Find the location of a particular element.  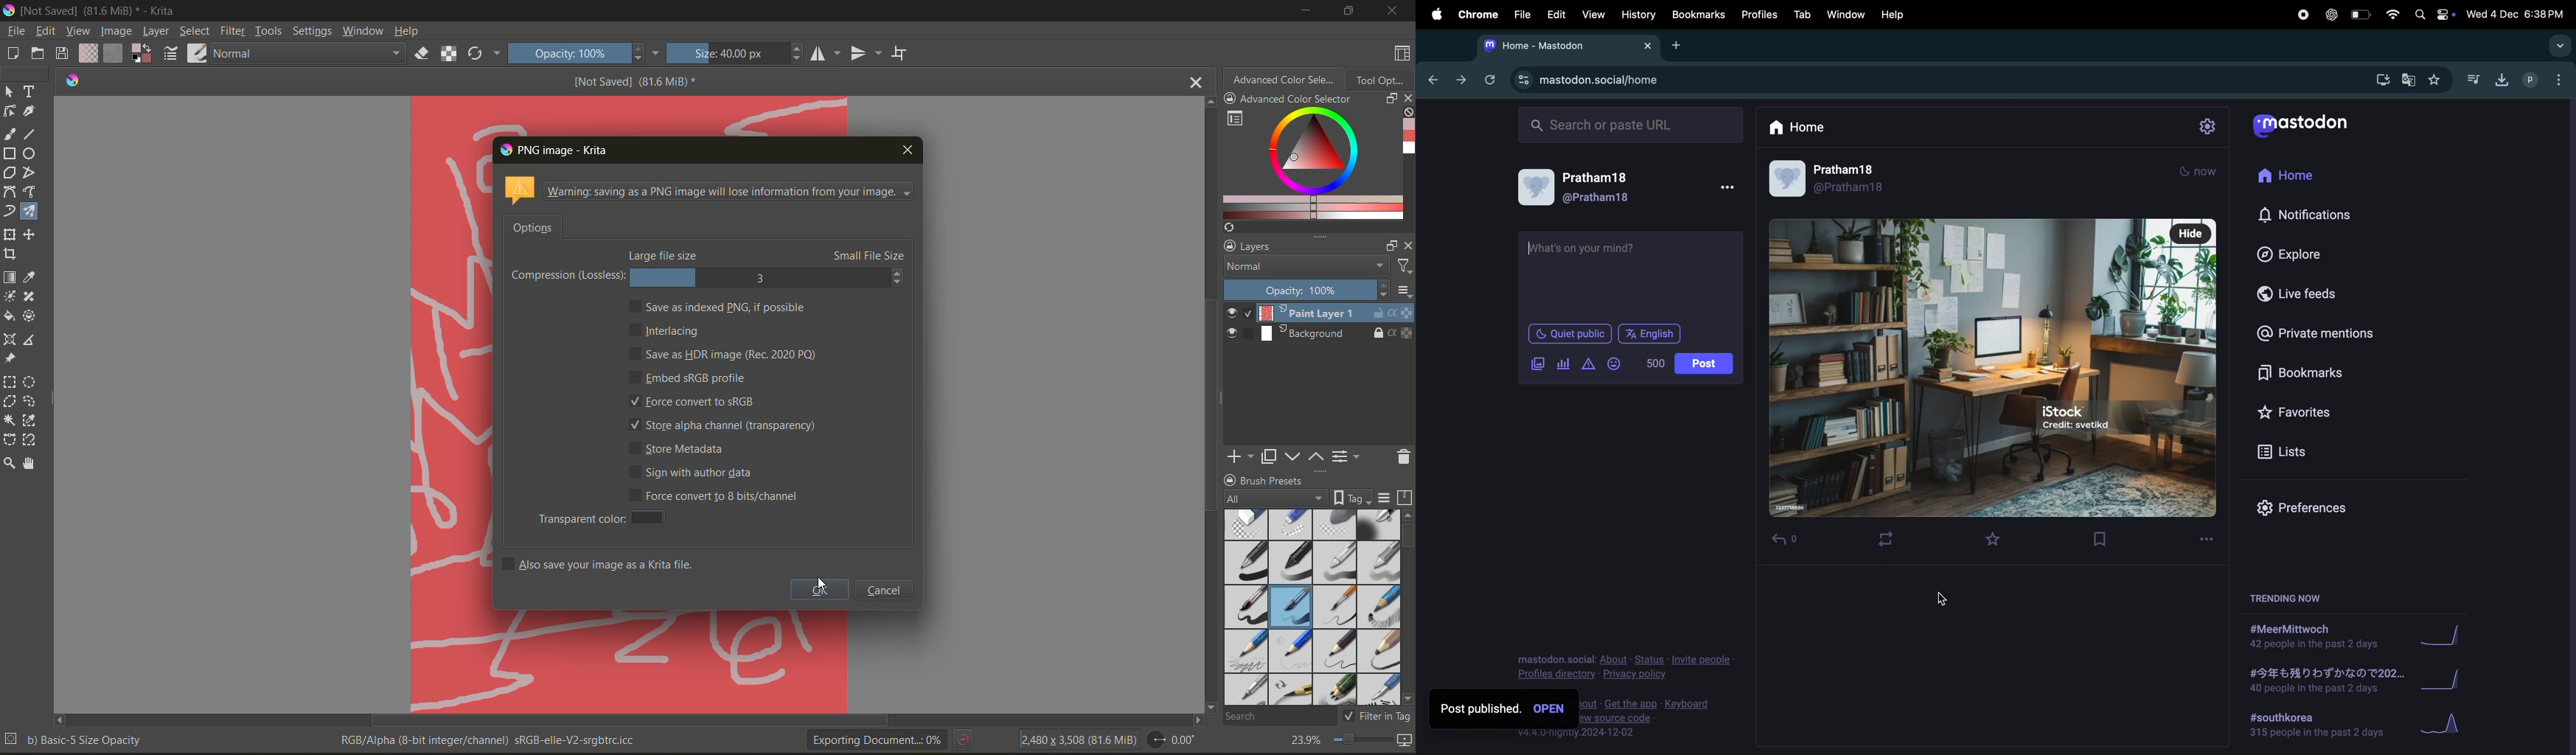

home is located at coordinates (2291, 178).